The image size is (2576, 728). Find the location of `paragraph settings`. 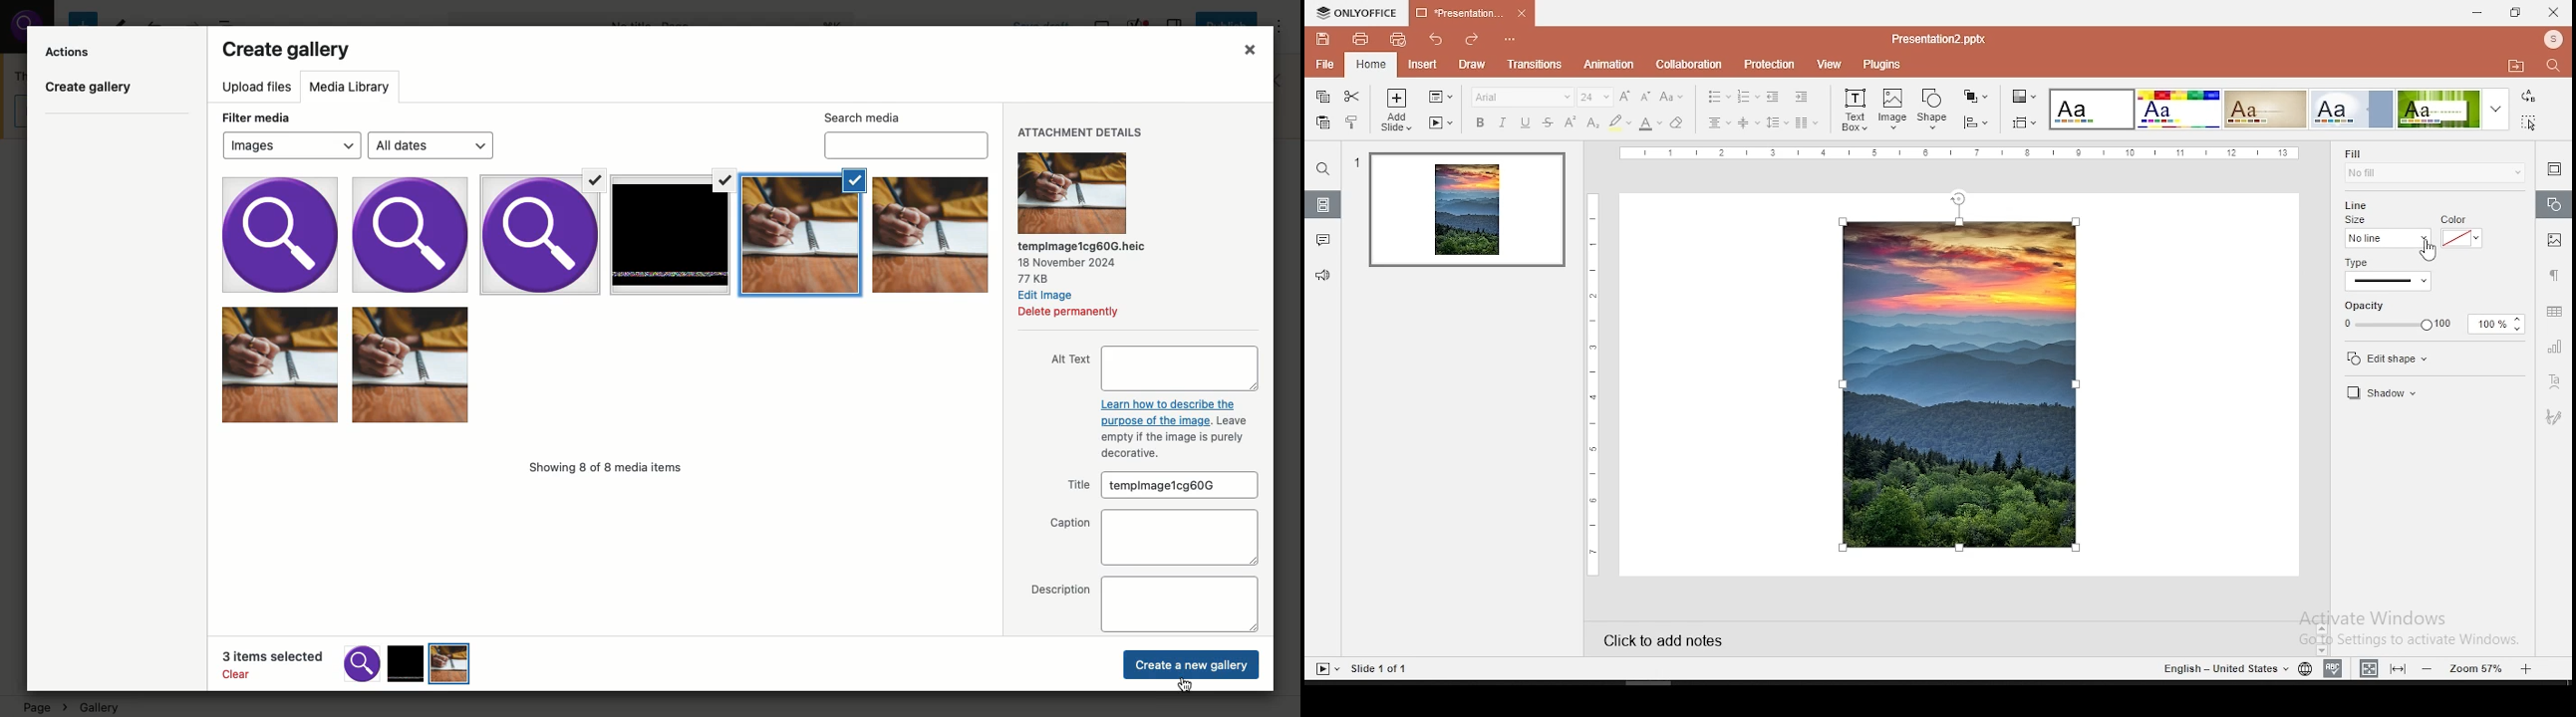

paragraph settings is located at coordinates (2552, 275).